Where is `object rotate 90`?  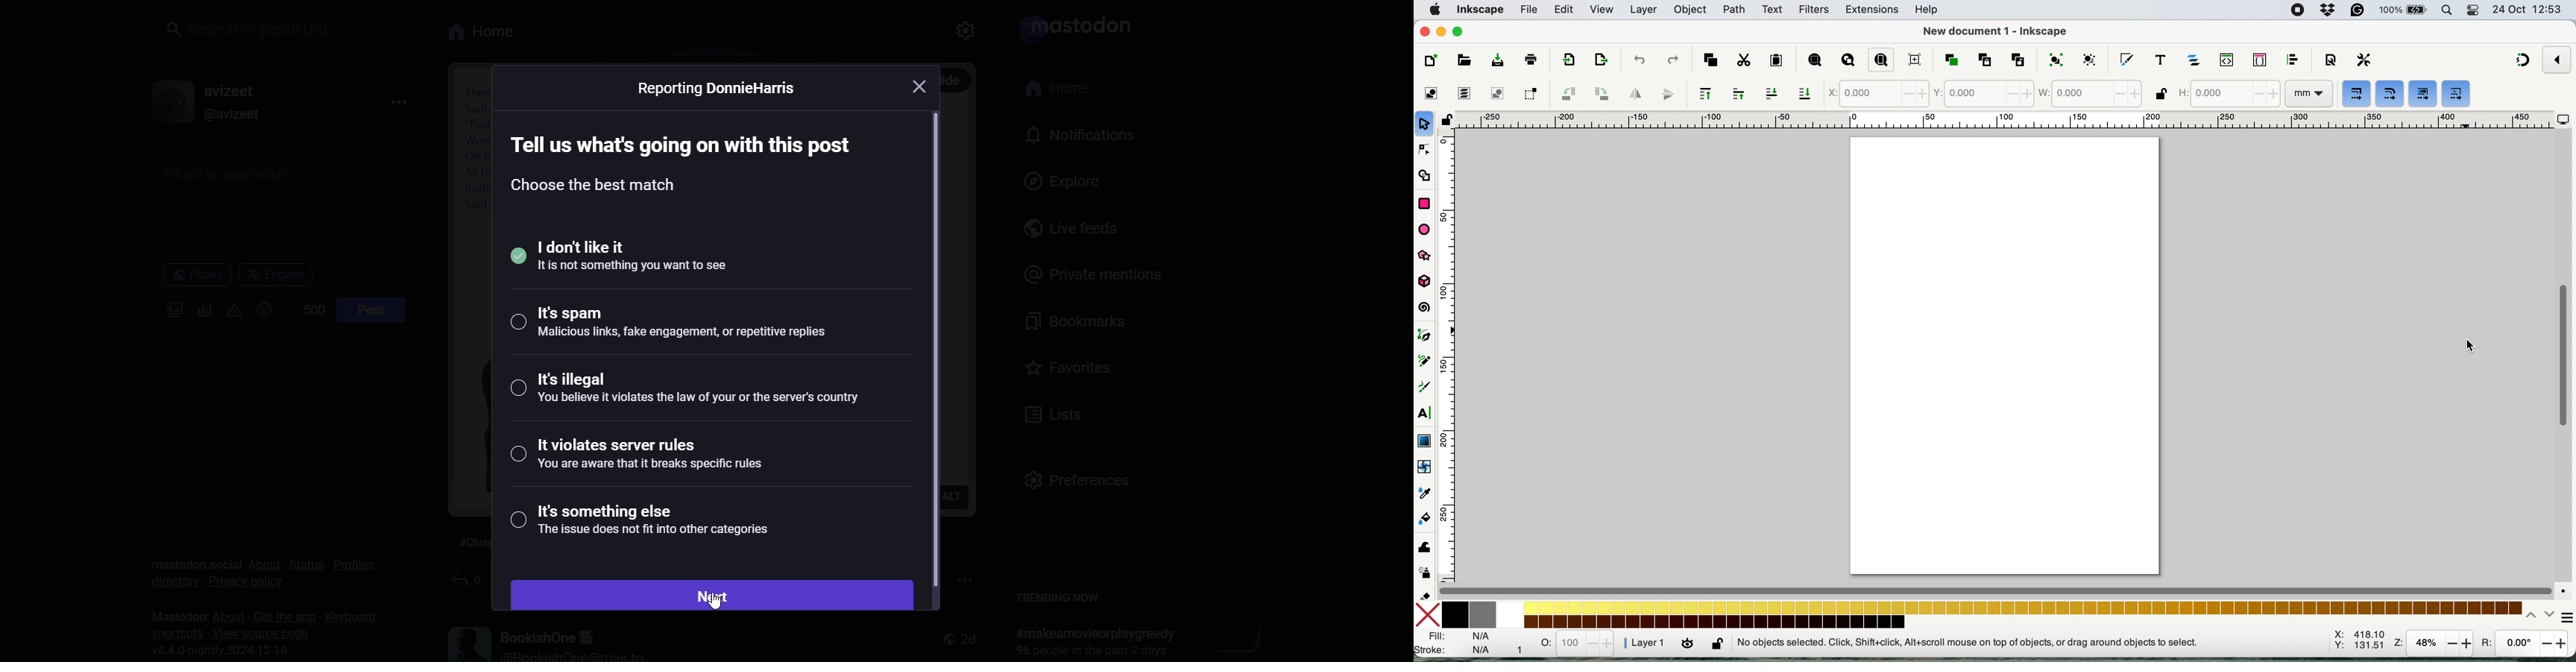 object rotate 90 is located at coordinates (1602, 94).